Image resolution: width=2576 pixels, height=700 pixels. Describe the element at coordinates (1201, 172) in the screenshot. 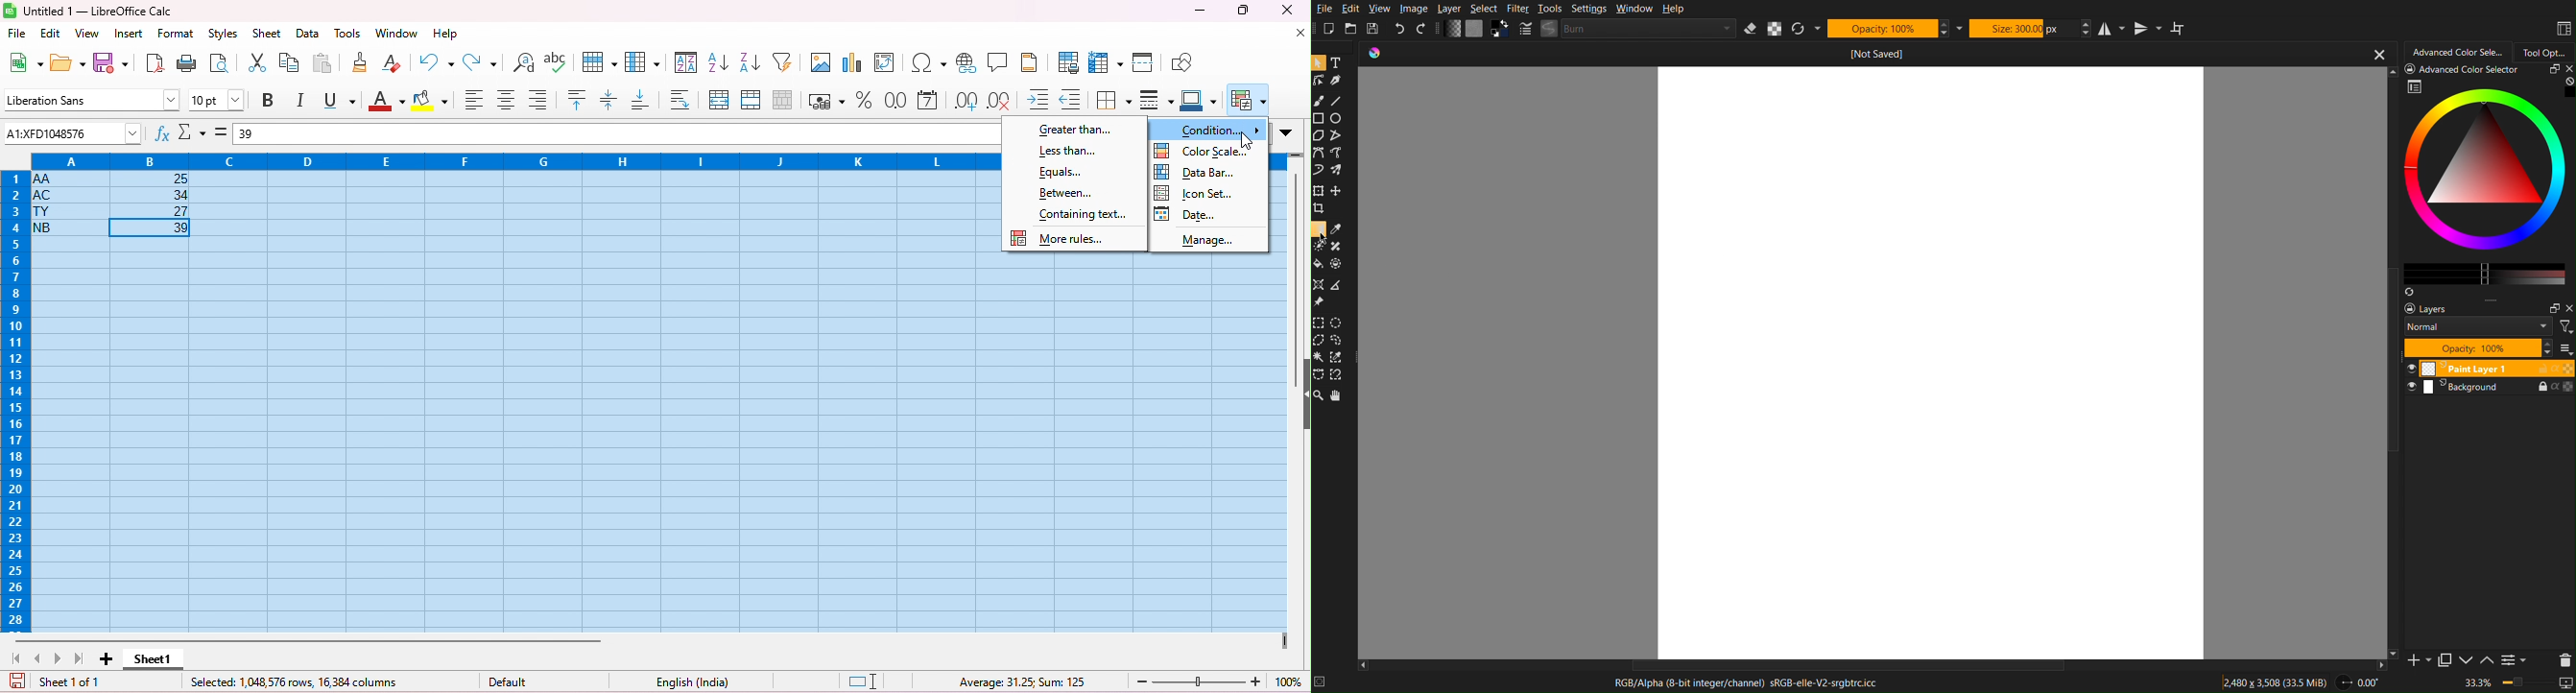

I see `date bar` at that location.